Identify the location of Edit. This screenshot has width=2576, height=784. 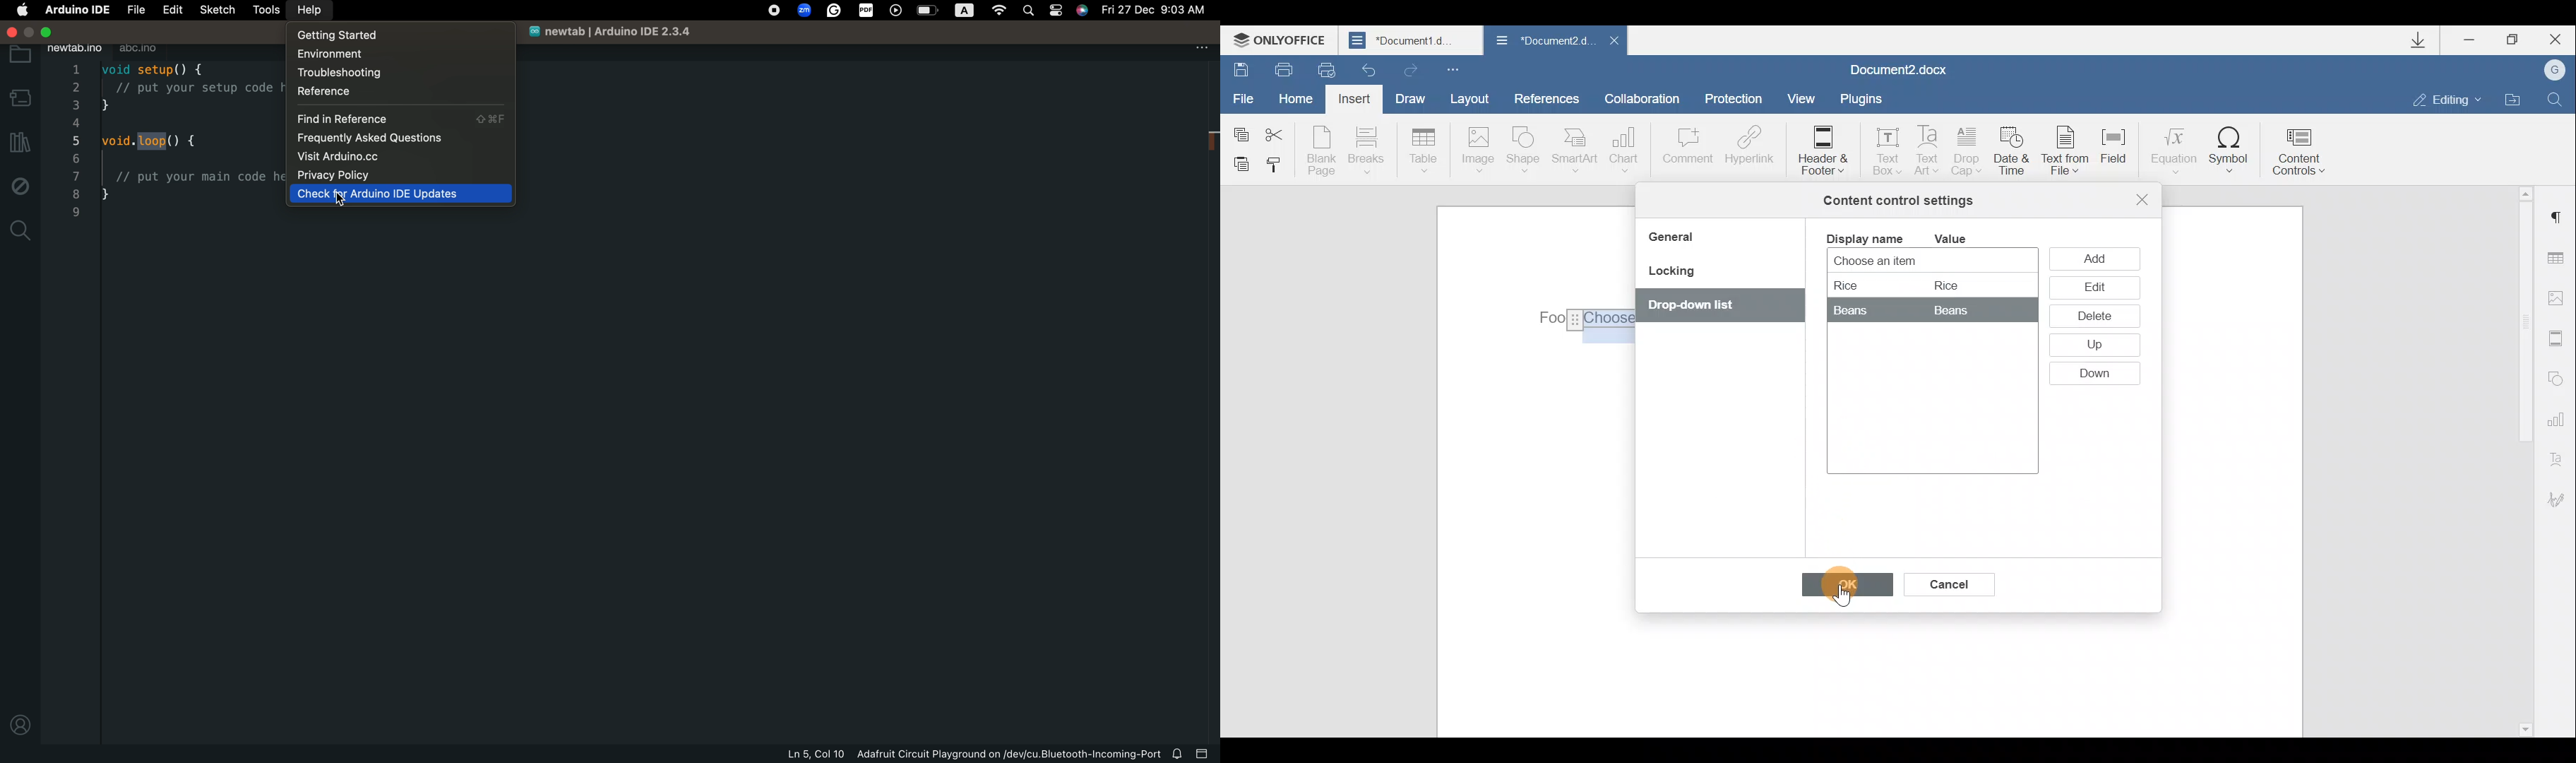
(2094, 288).